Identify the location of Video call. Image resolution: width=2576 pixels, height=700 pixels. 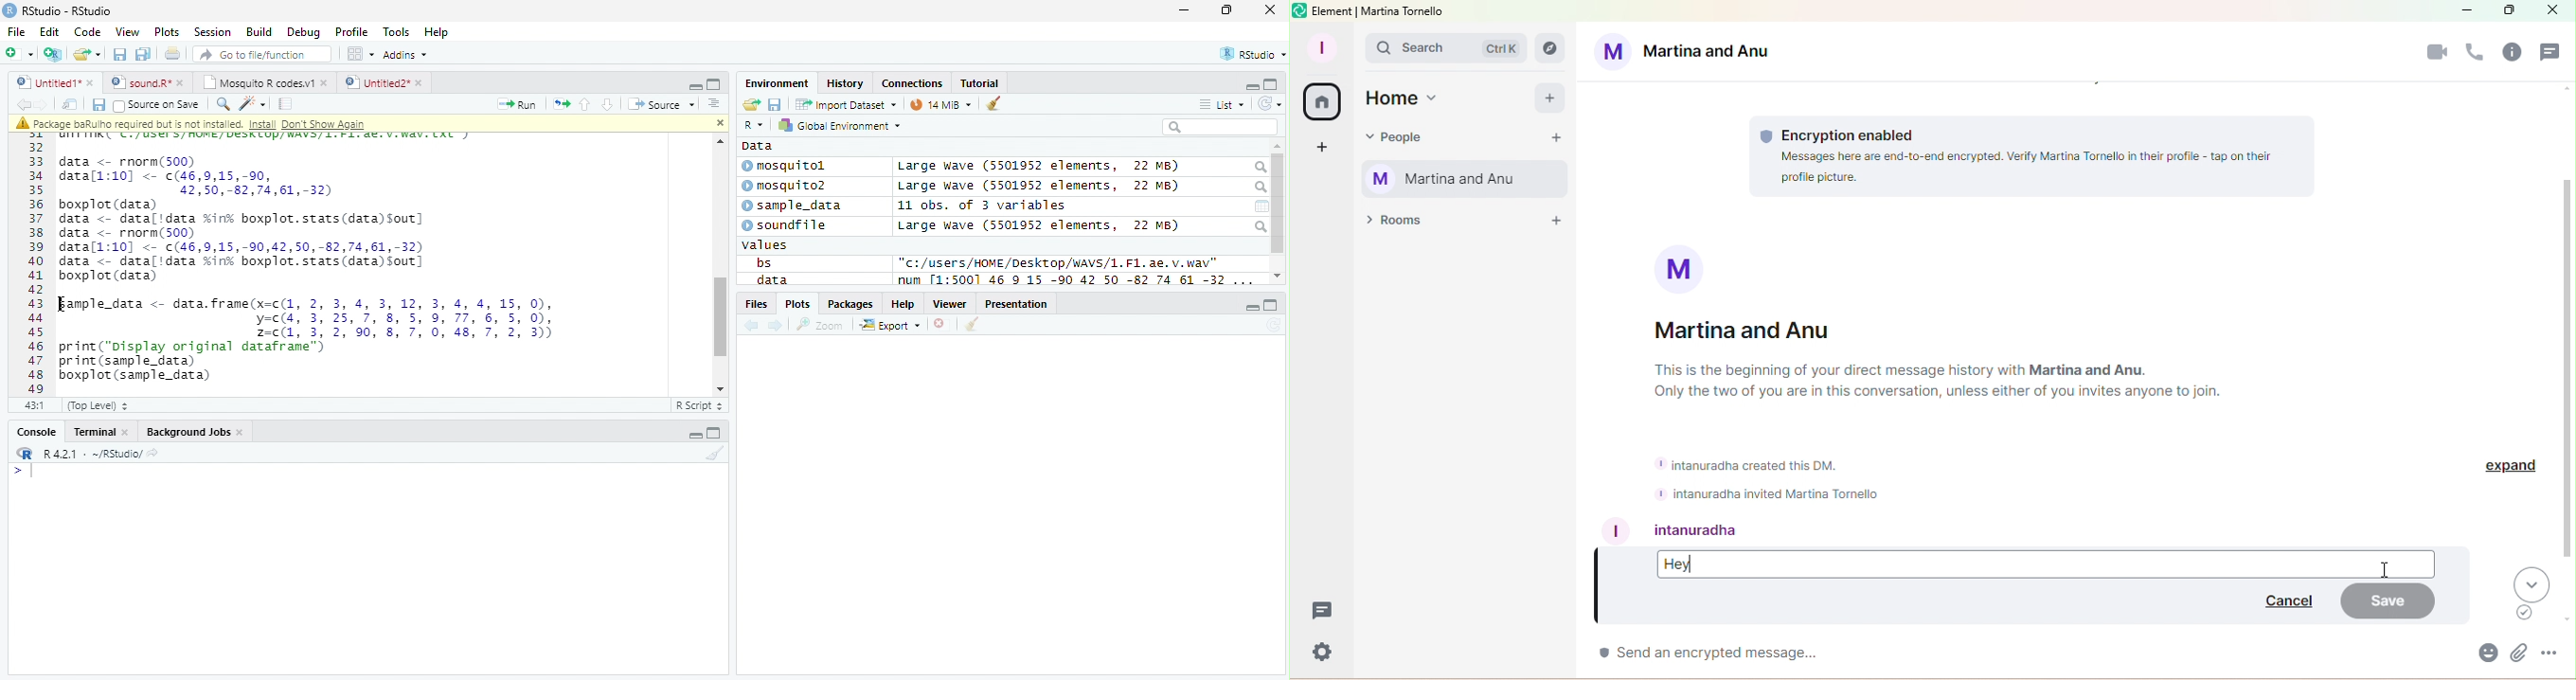
(2436, 55).